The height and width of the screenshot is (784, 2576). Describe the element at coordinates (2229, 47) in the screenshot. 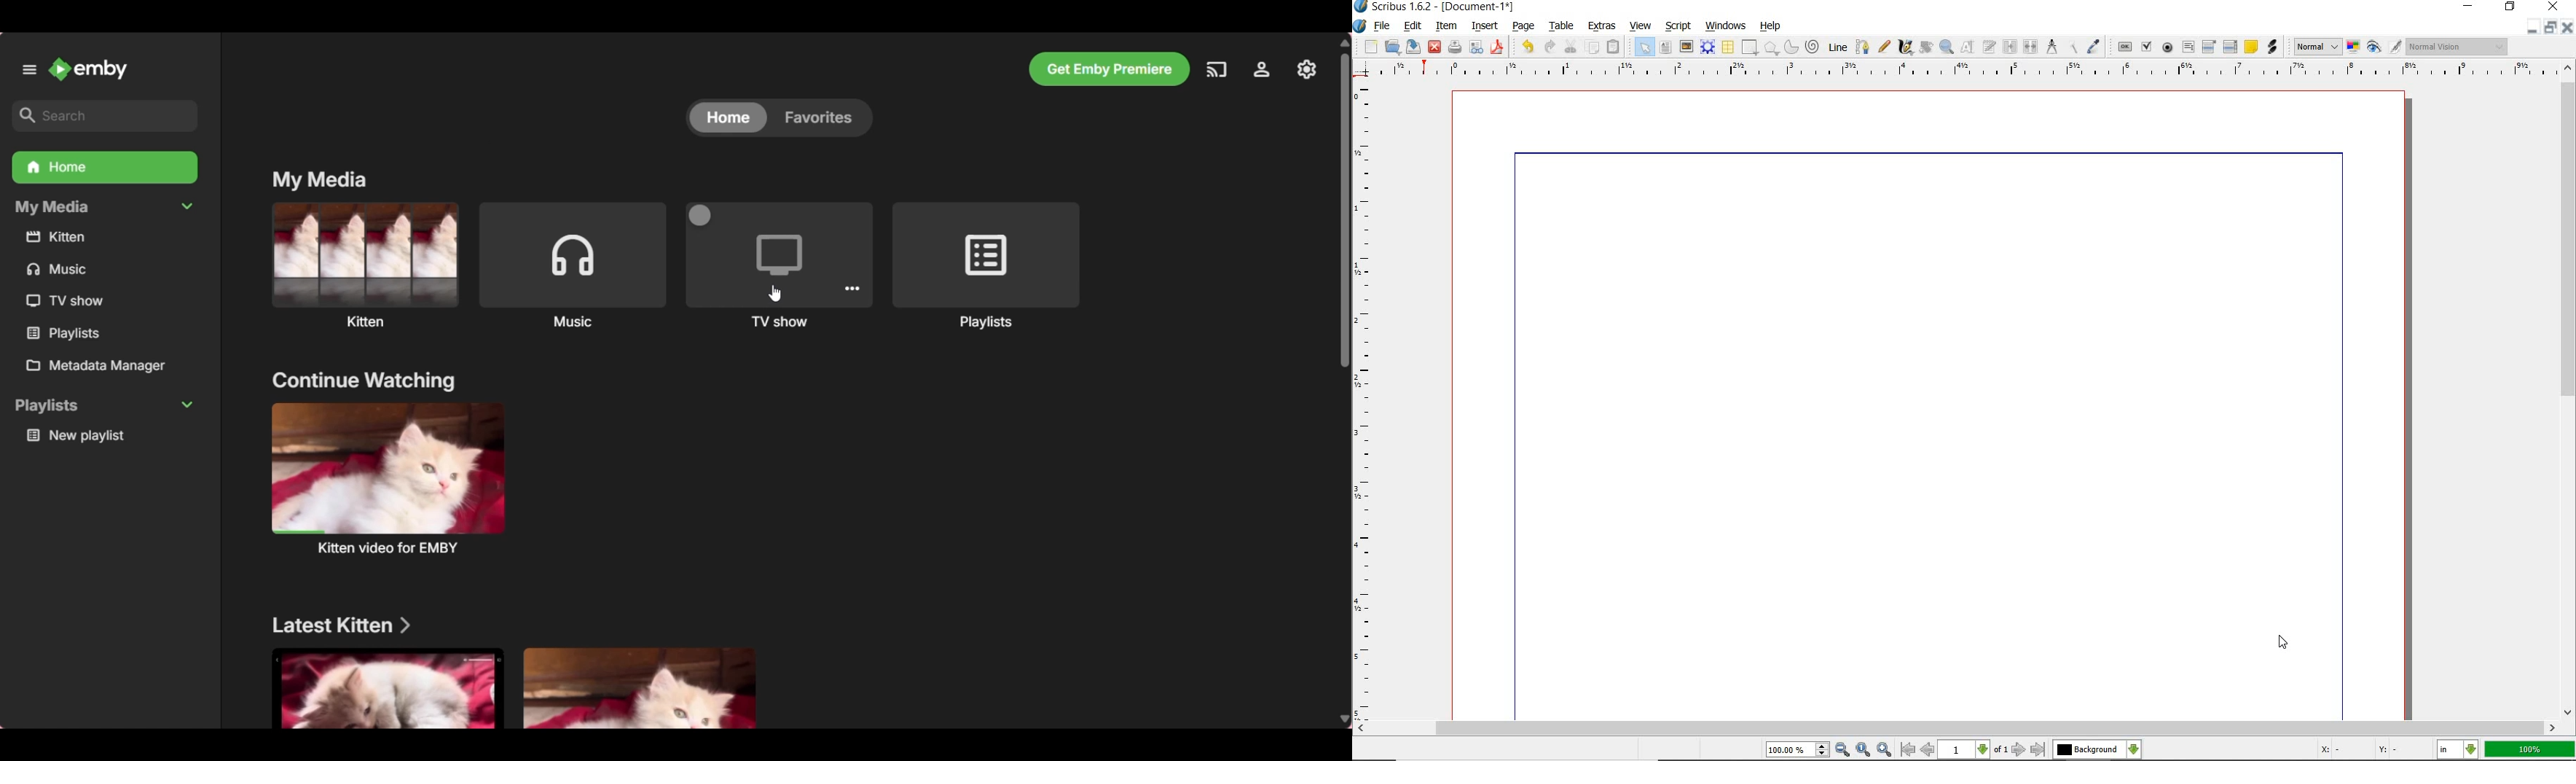

I see `pdf list box` at that location.